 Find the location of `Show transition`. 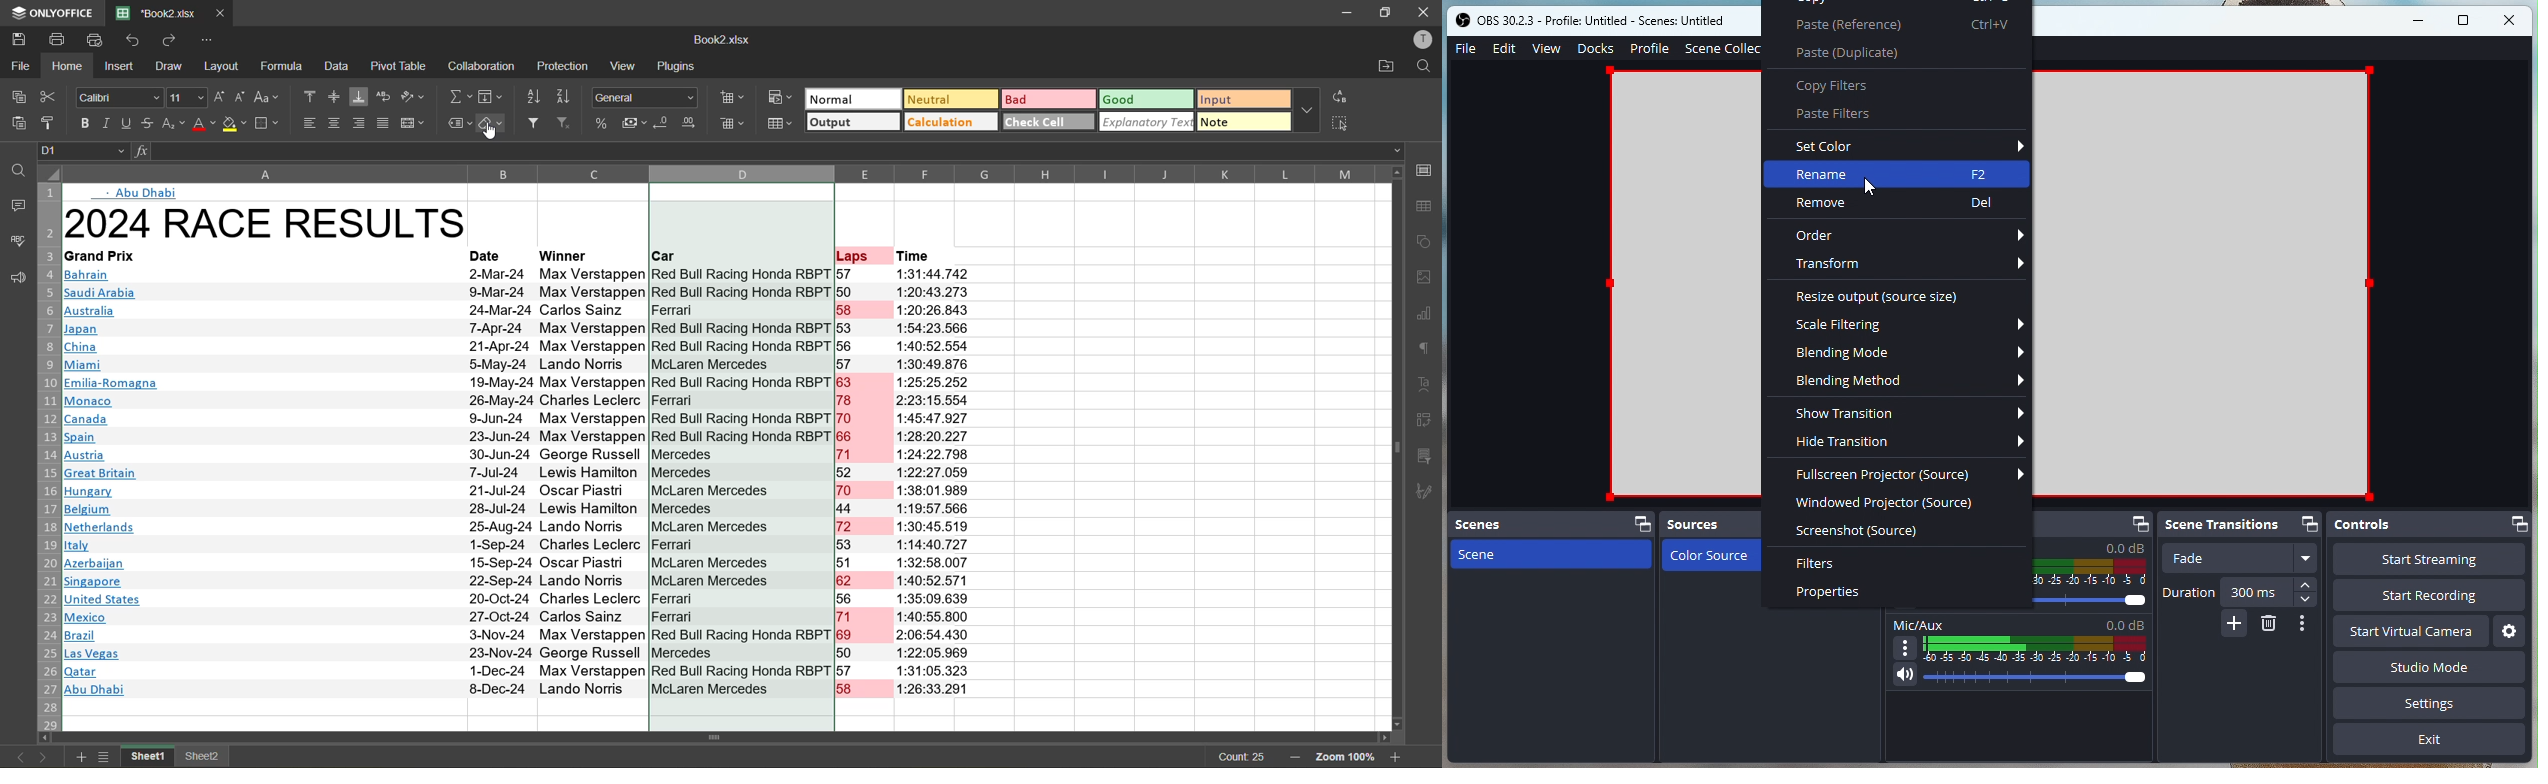

Show transition is located at coordinates (1906, 413).